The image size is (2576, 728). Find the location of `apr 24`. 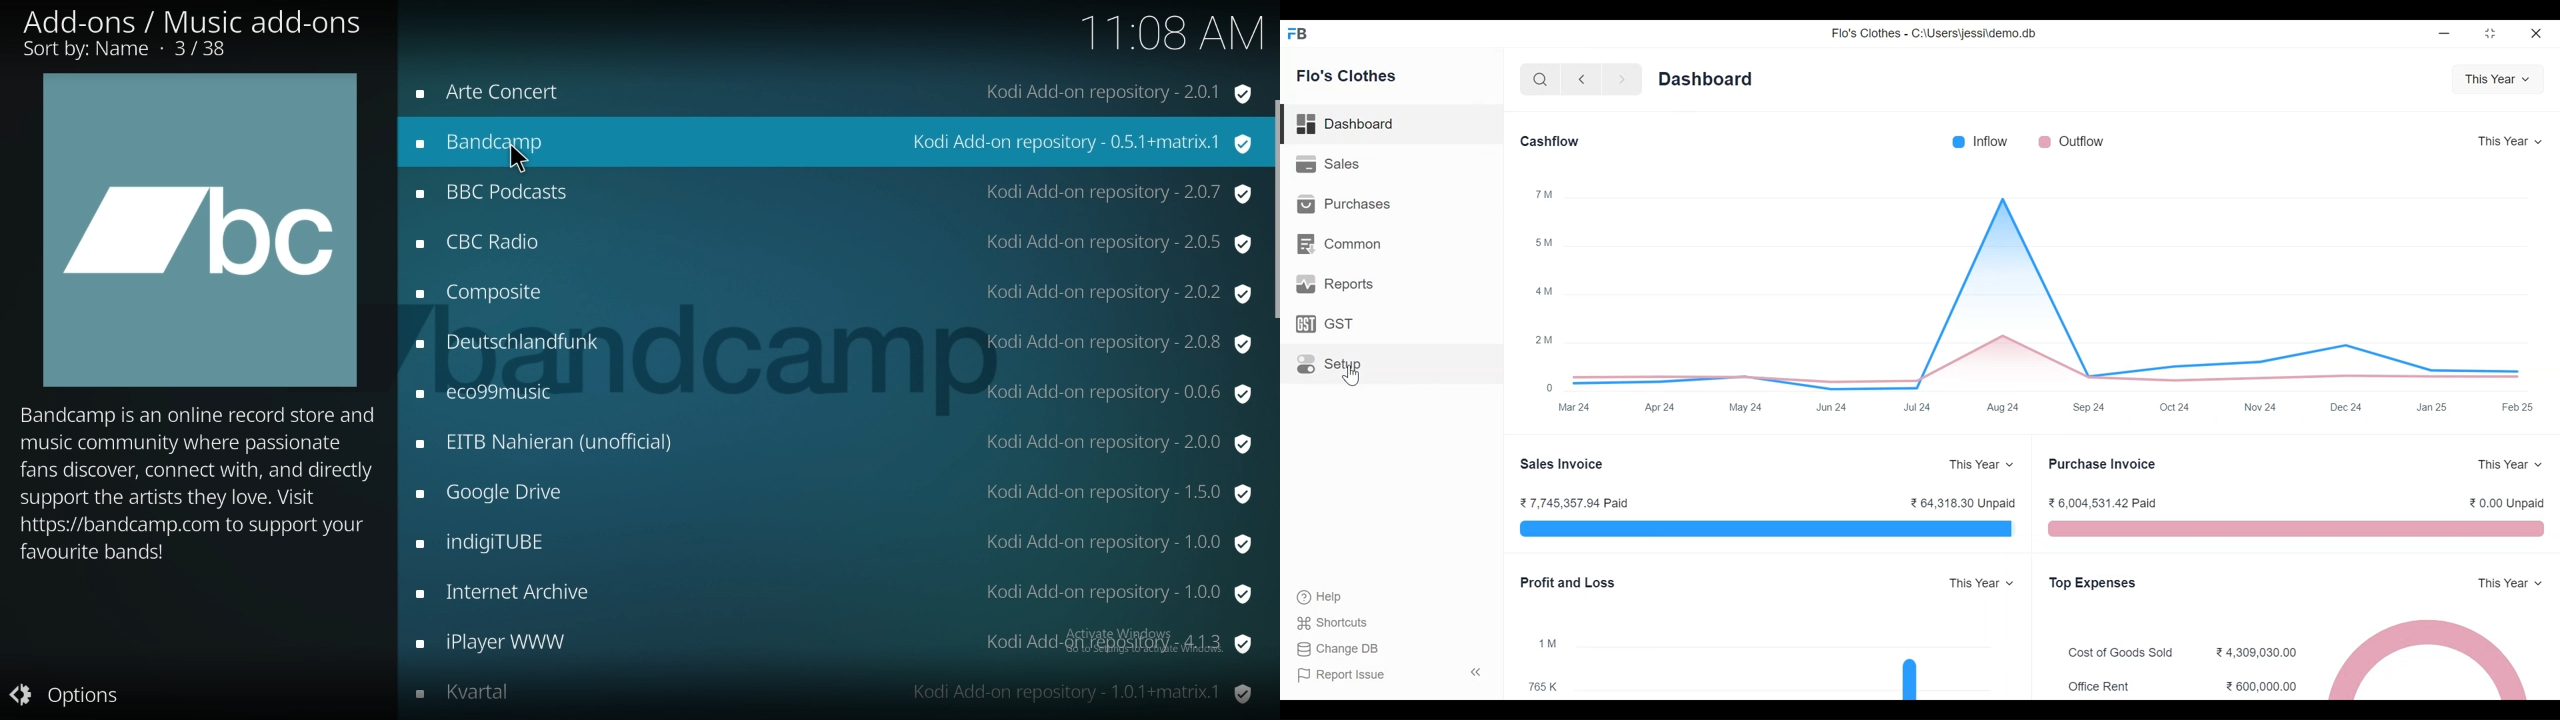

apr 24 is located at coordinates (1659, 407).